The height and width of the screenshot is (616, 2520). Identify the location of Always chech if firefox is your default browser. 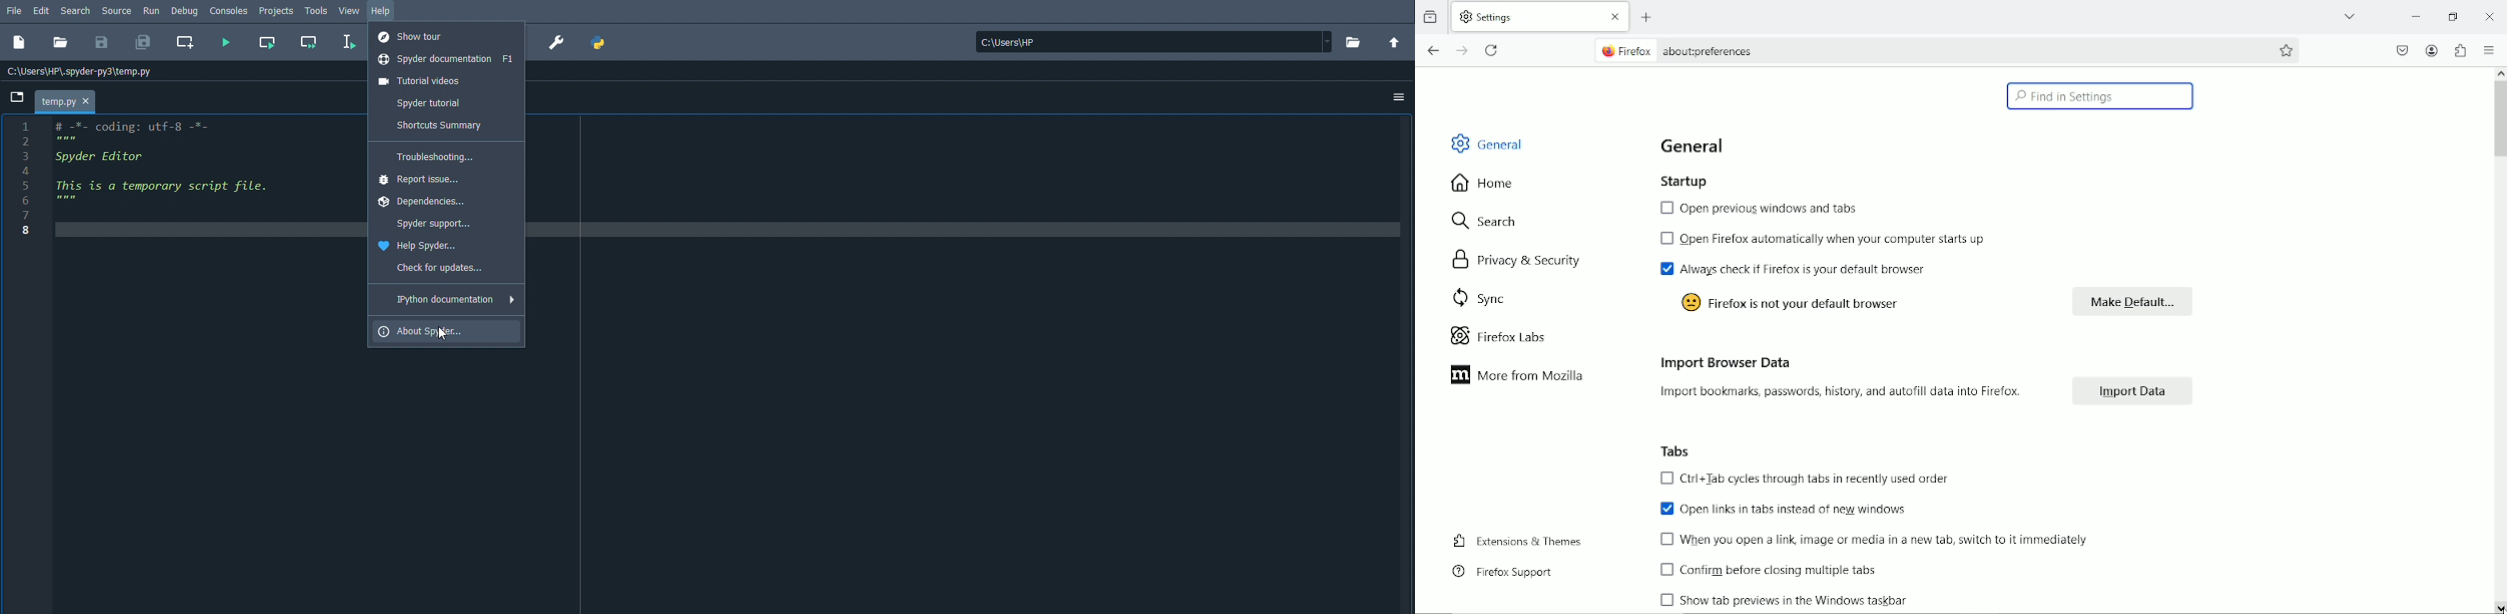
(1792, 268).